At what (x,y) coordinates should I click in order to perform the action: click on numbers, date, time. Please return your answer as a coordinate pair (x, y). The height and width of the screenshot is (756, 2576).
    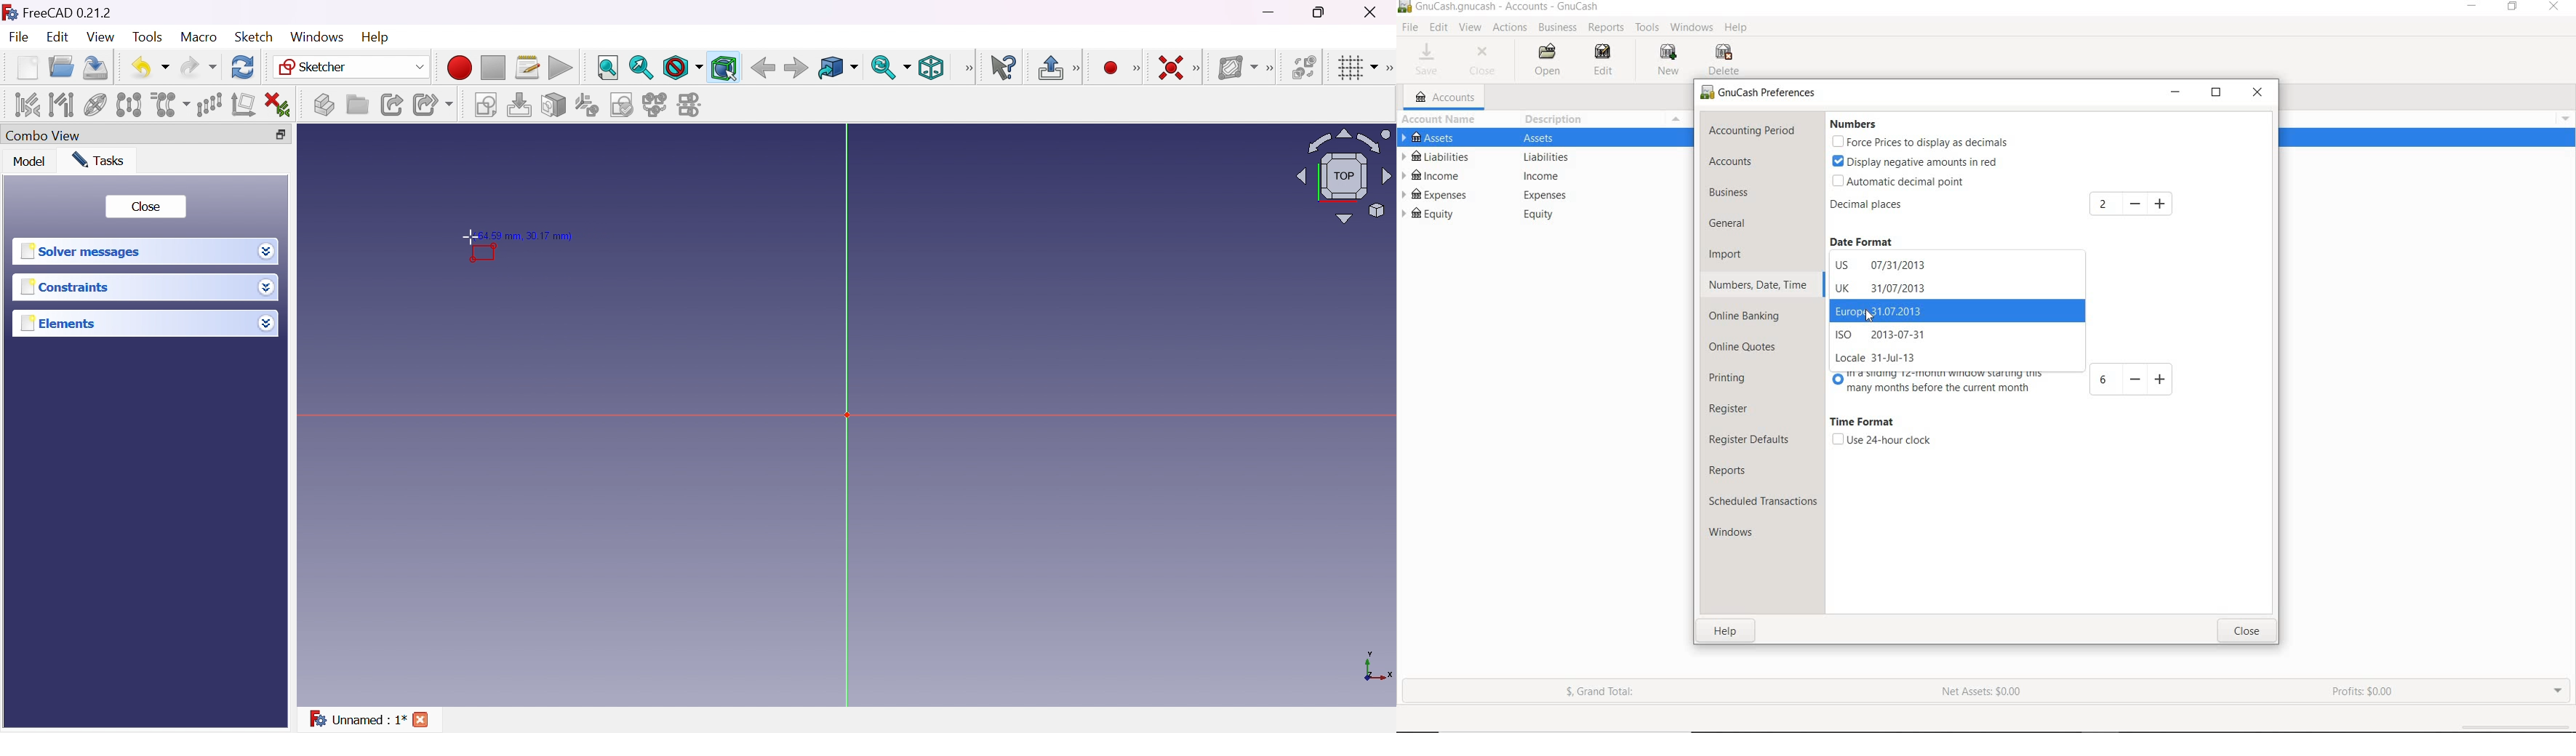
    Looking at the image, I should click on (1758, 284).